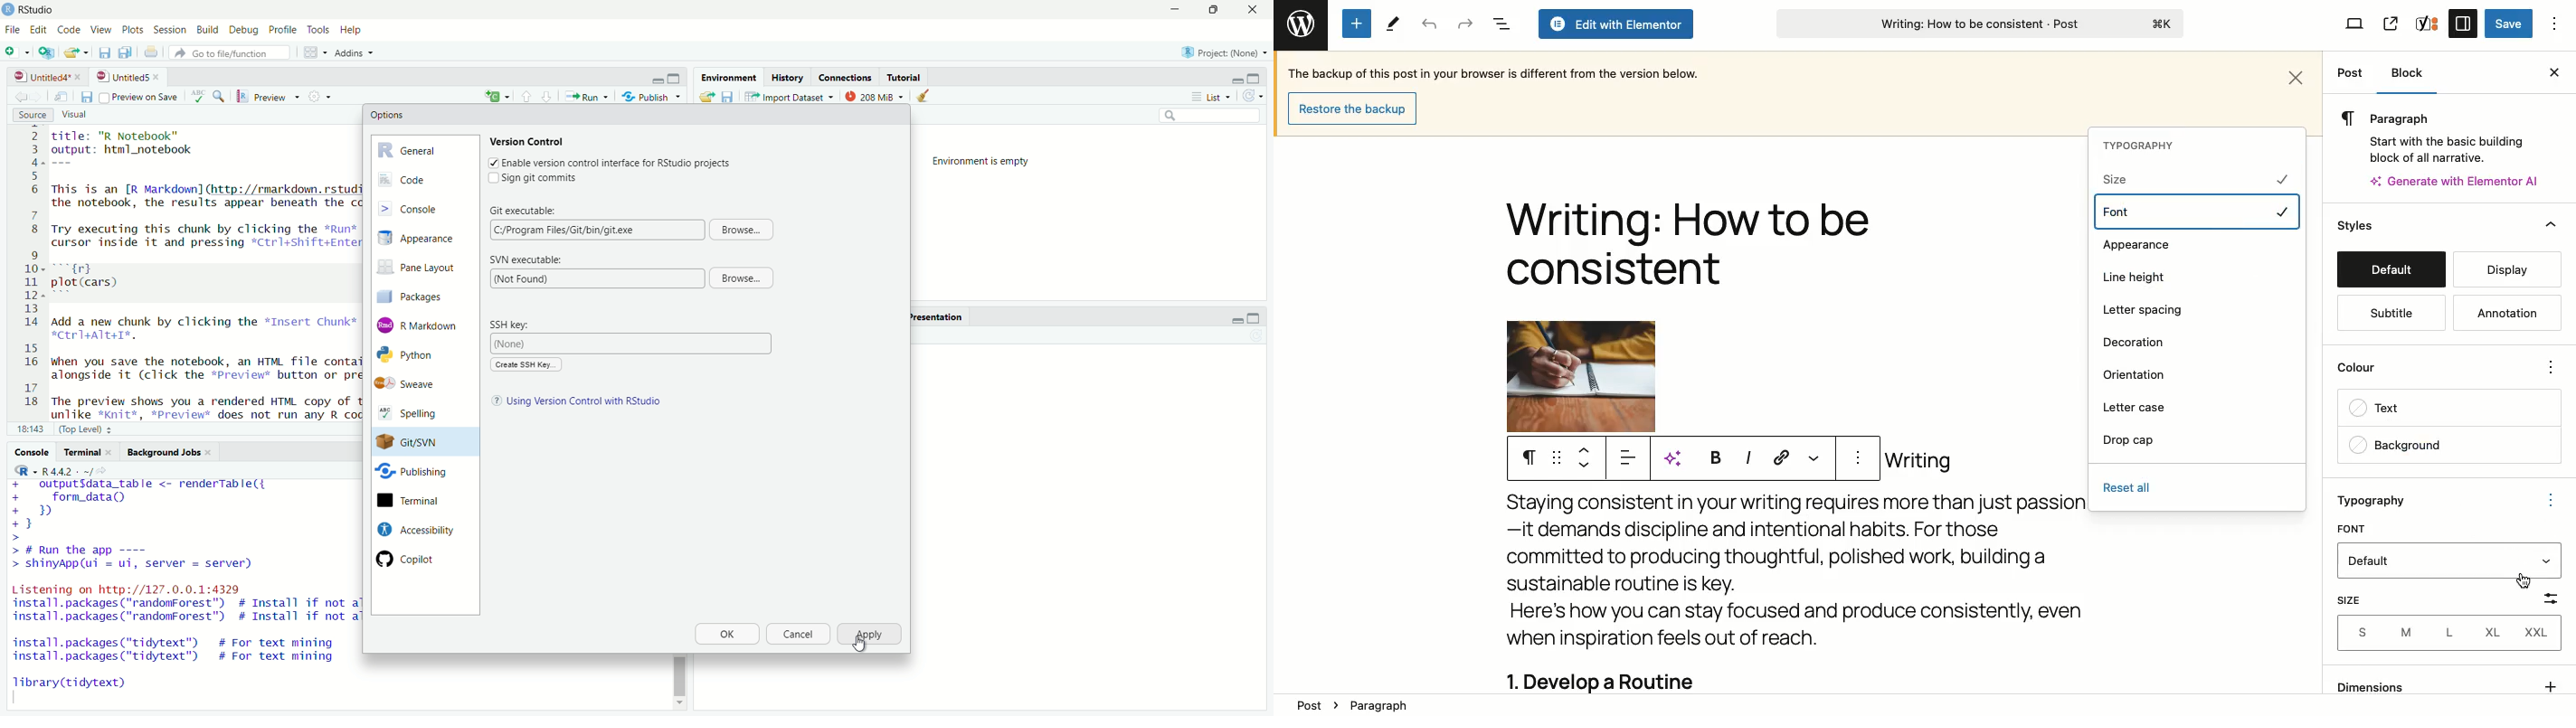  Describe the element at coordinates (88, 428) in the screenshot. I see `(Top Level)` at that location.